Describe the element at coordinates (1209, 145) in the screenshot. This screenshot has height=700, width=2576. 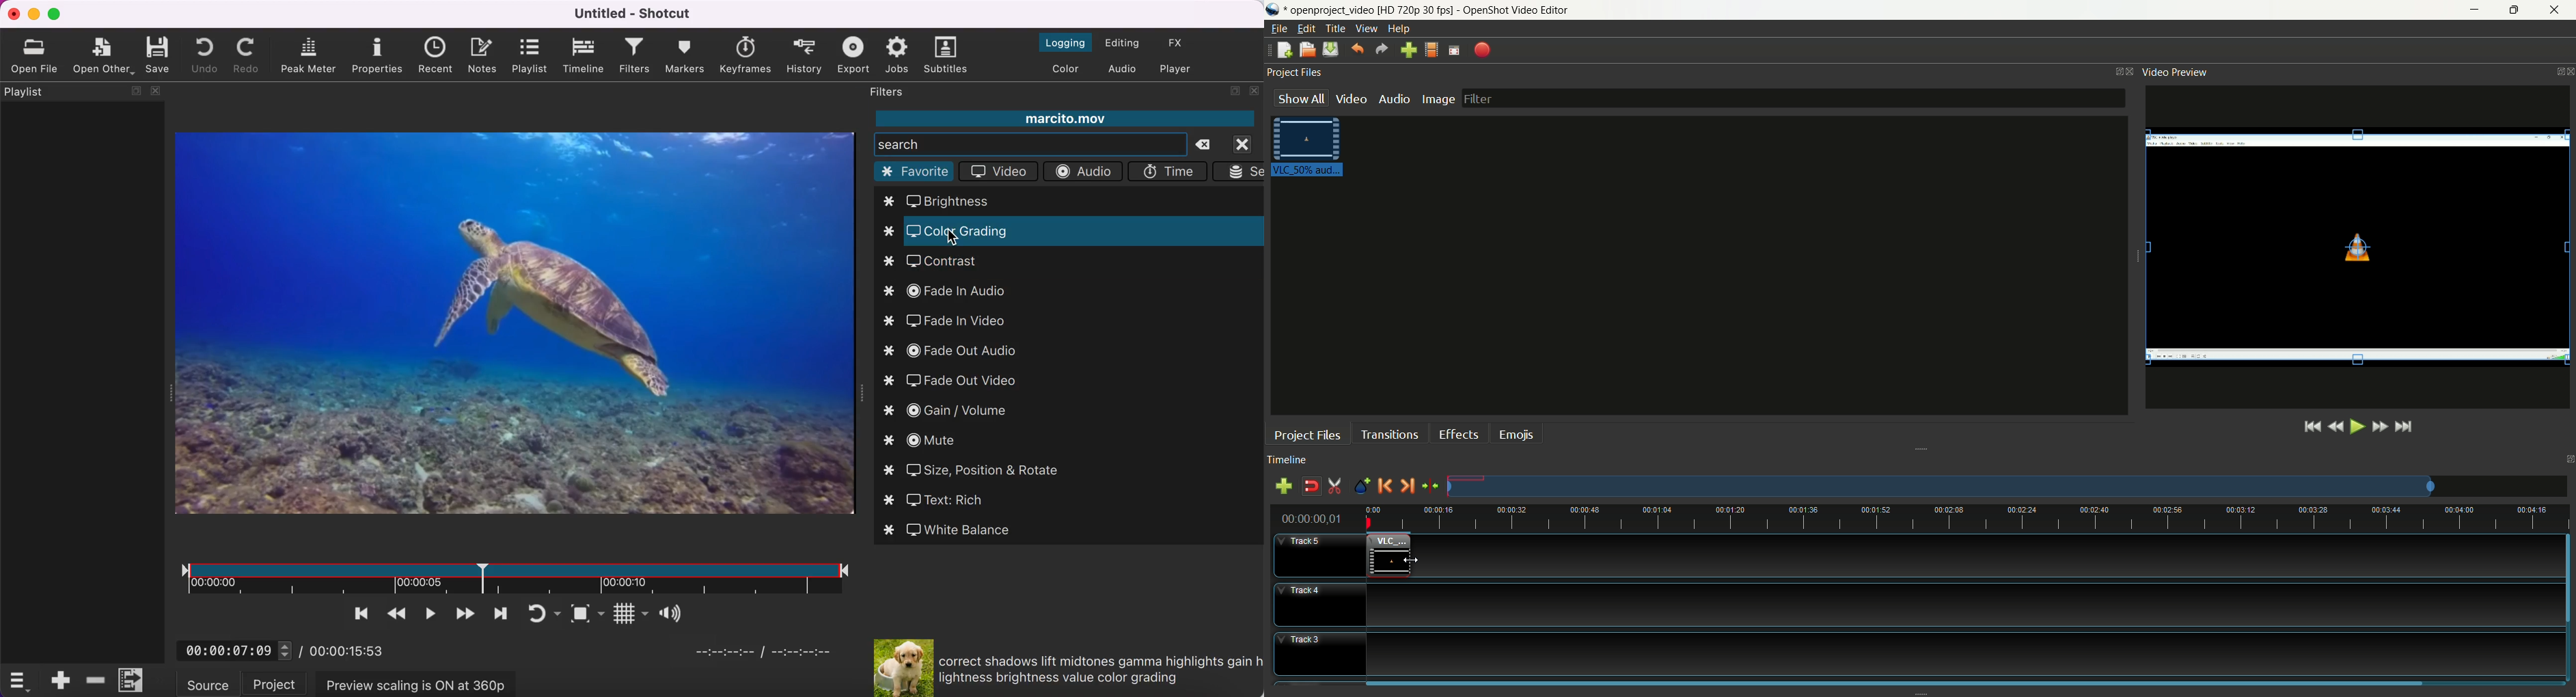
I see `clear` at that location.